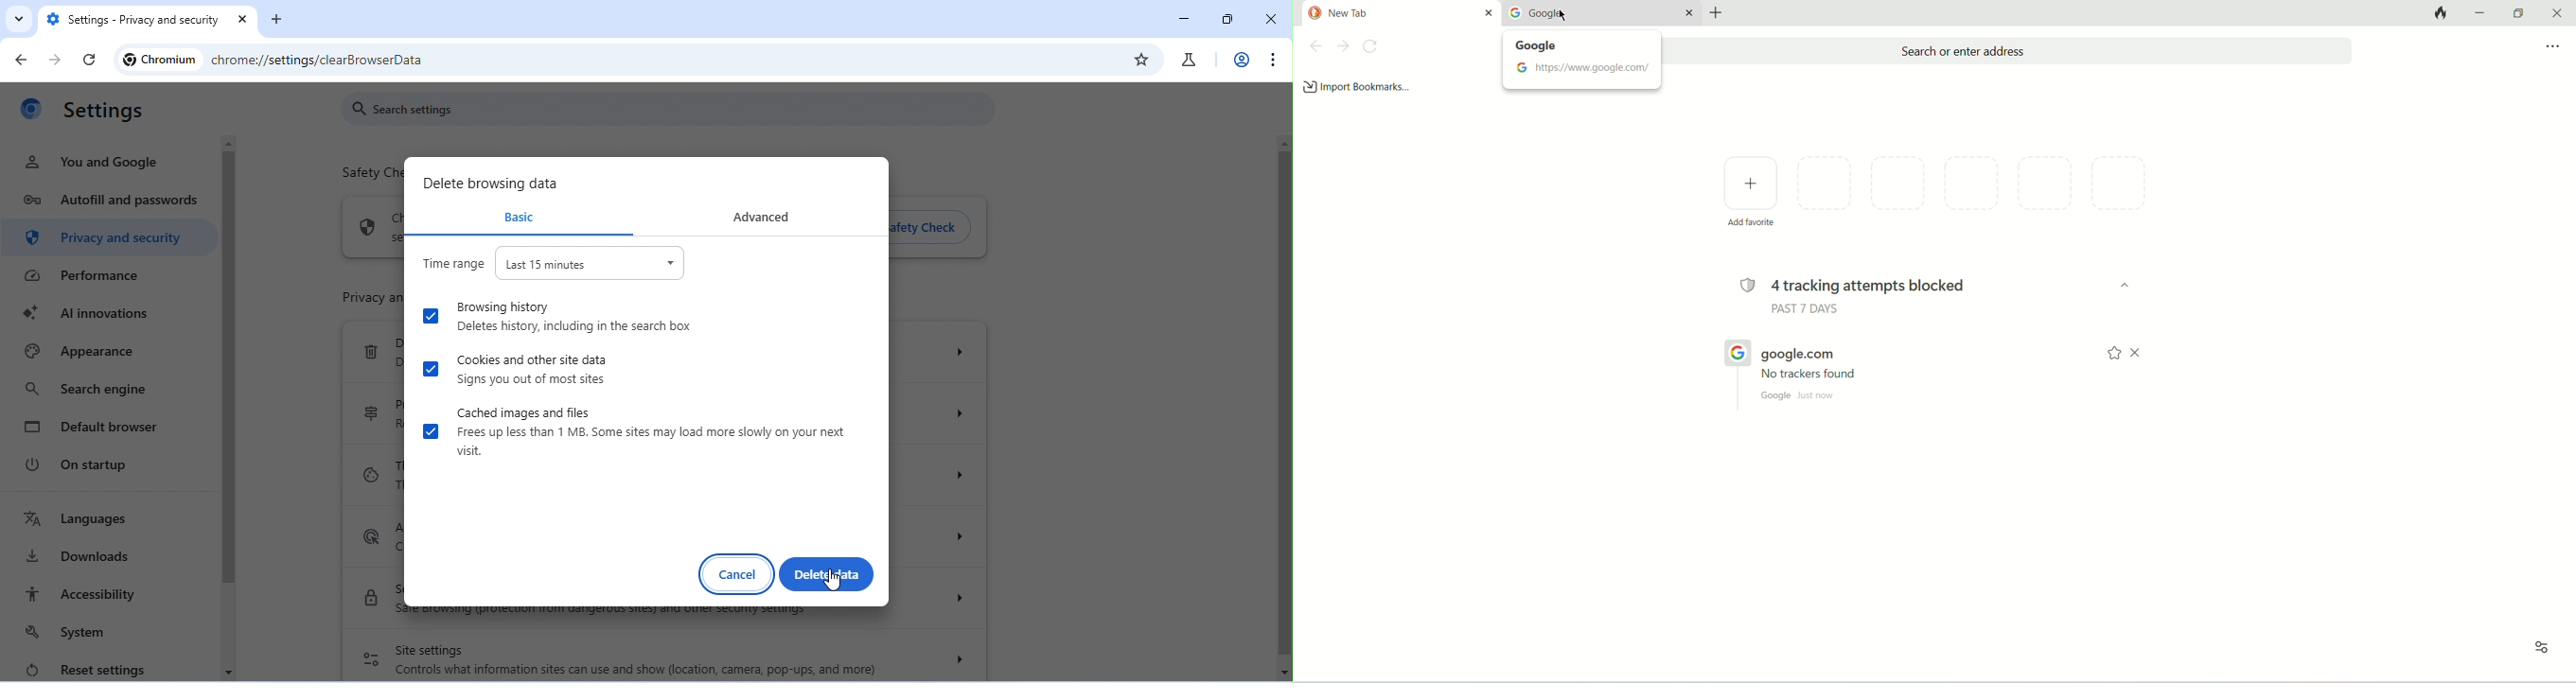 This screenshot has height=700, width=2576. Describe the element at coordinates (2538, 648) in the screenshot. I see `recent activity and favorites` at that location.